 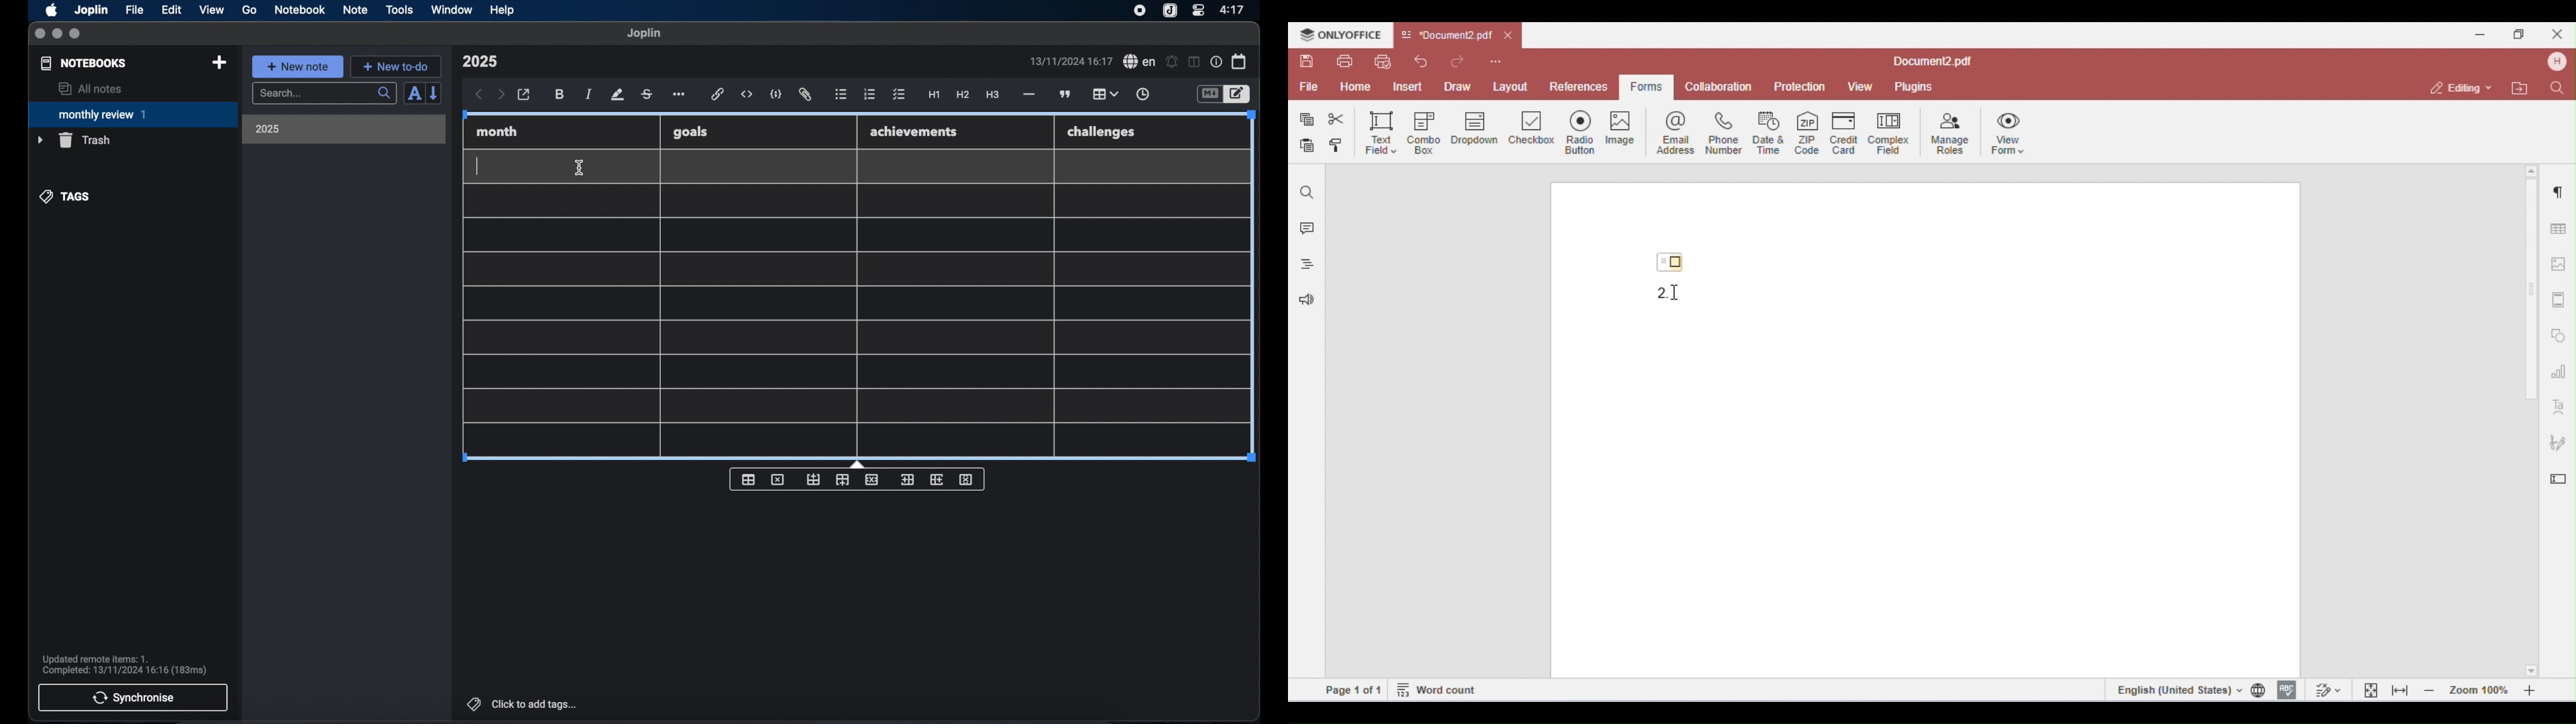 I want to click on insert row before, so click(x=814, y=480).